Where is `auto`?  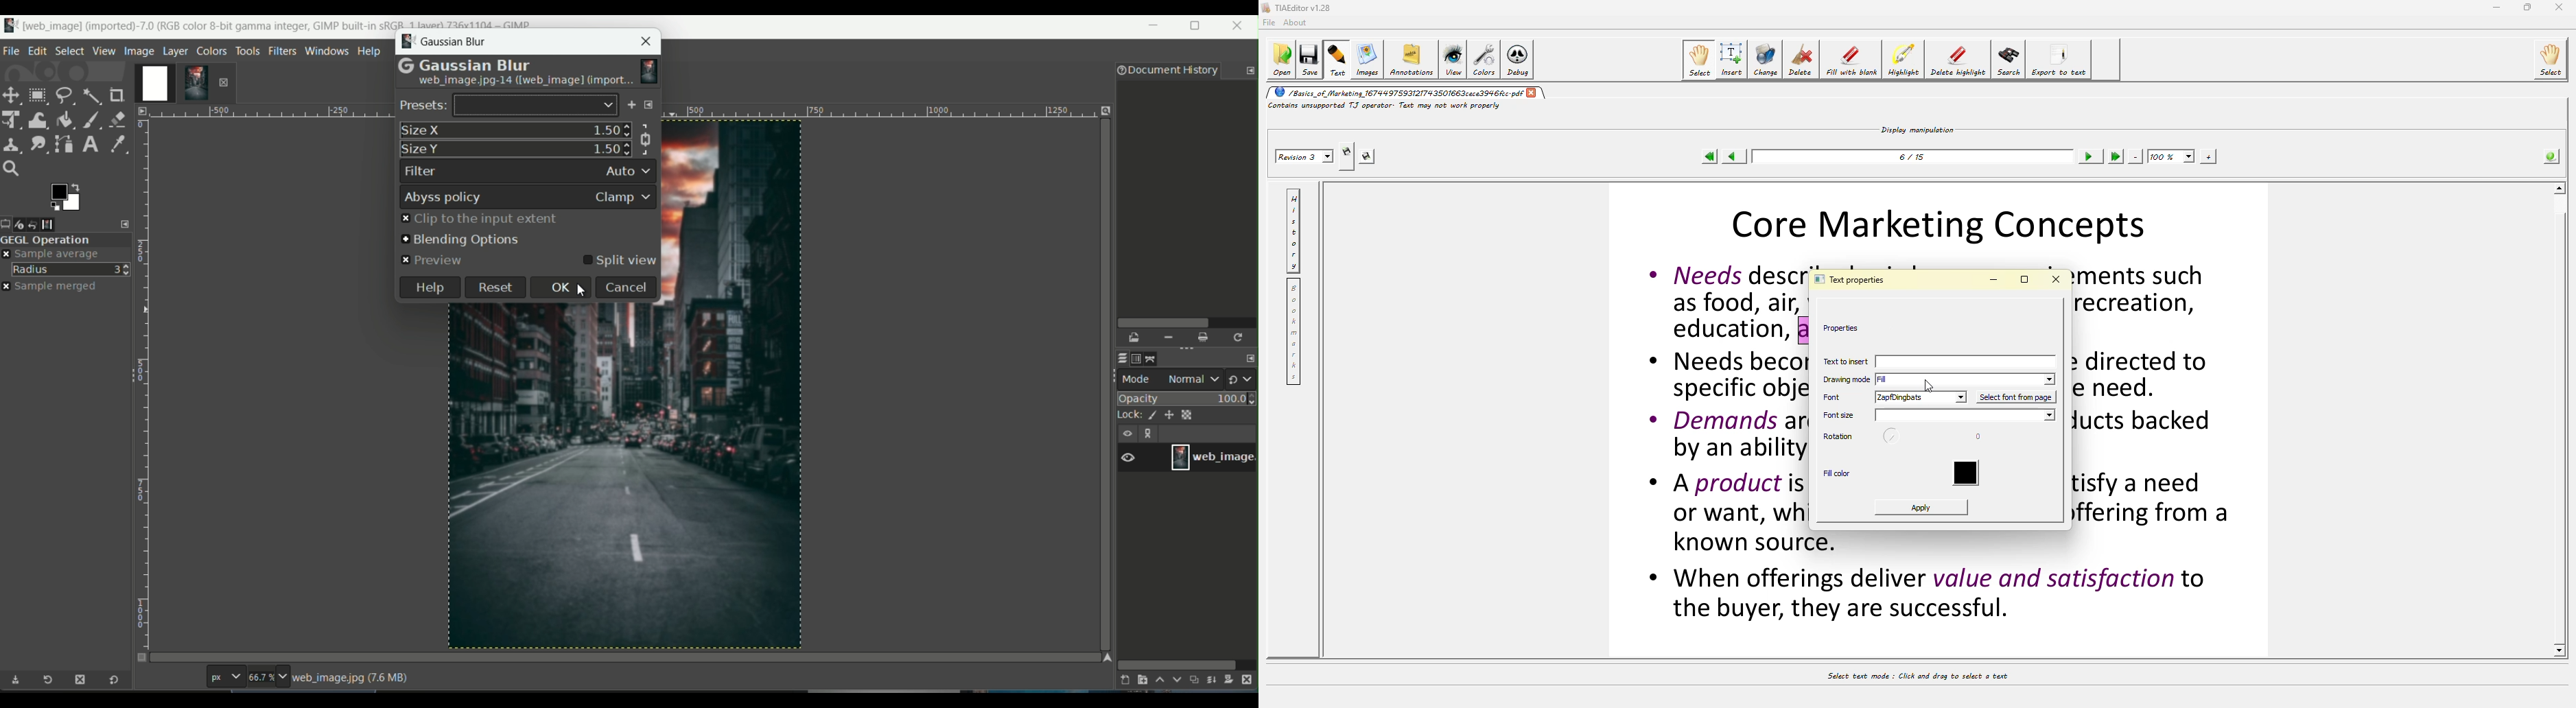 auto is located at coordinates (628, 170).